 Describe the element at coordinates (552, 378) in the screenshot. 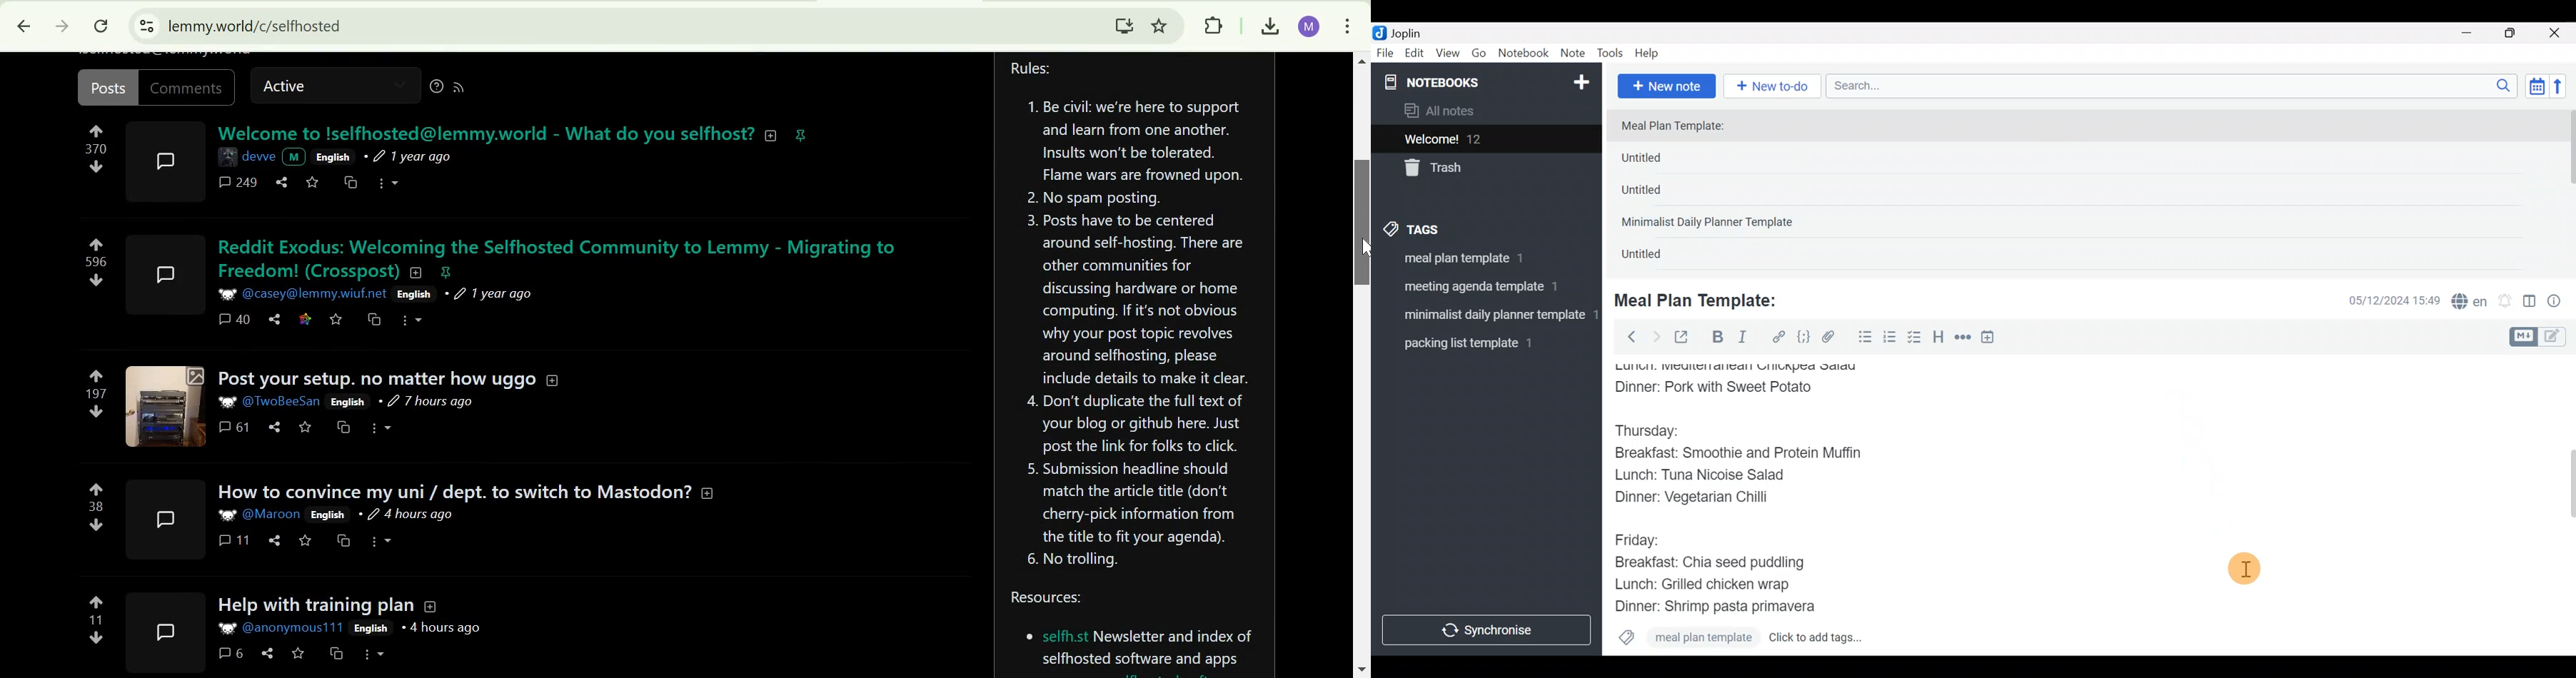

I see `collapse` at that location.